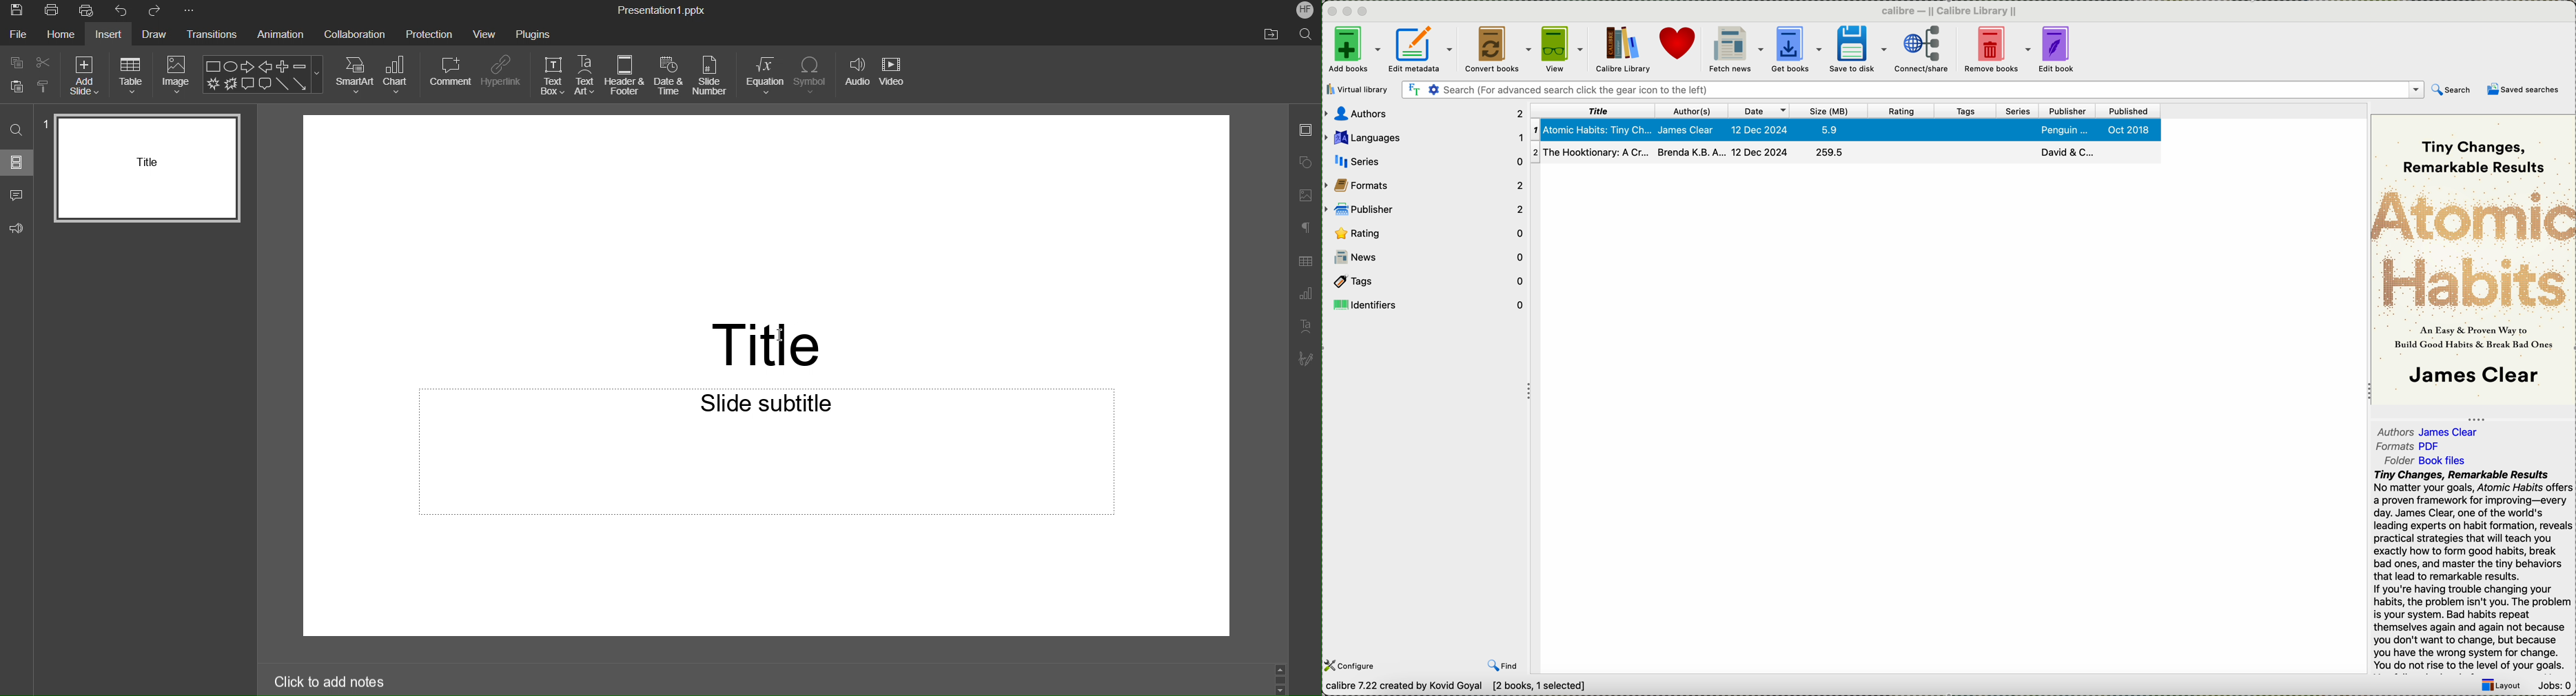  What do you see at coordinates (2451, 89) in the screenshot?
I see `search` at bounding box center [2451, 89].